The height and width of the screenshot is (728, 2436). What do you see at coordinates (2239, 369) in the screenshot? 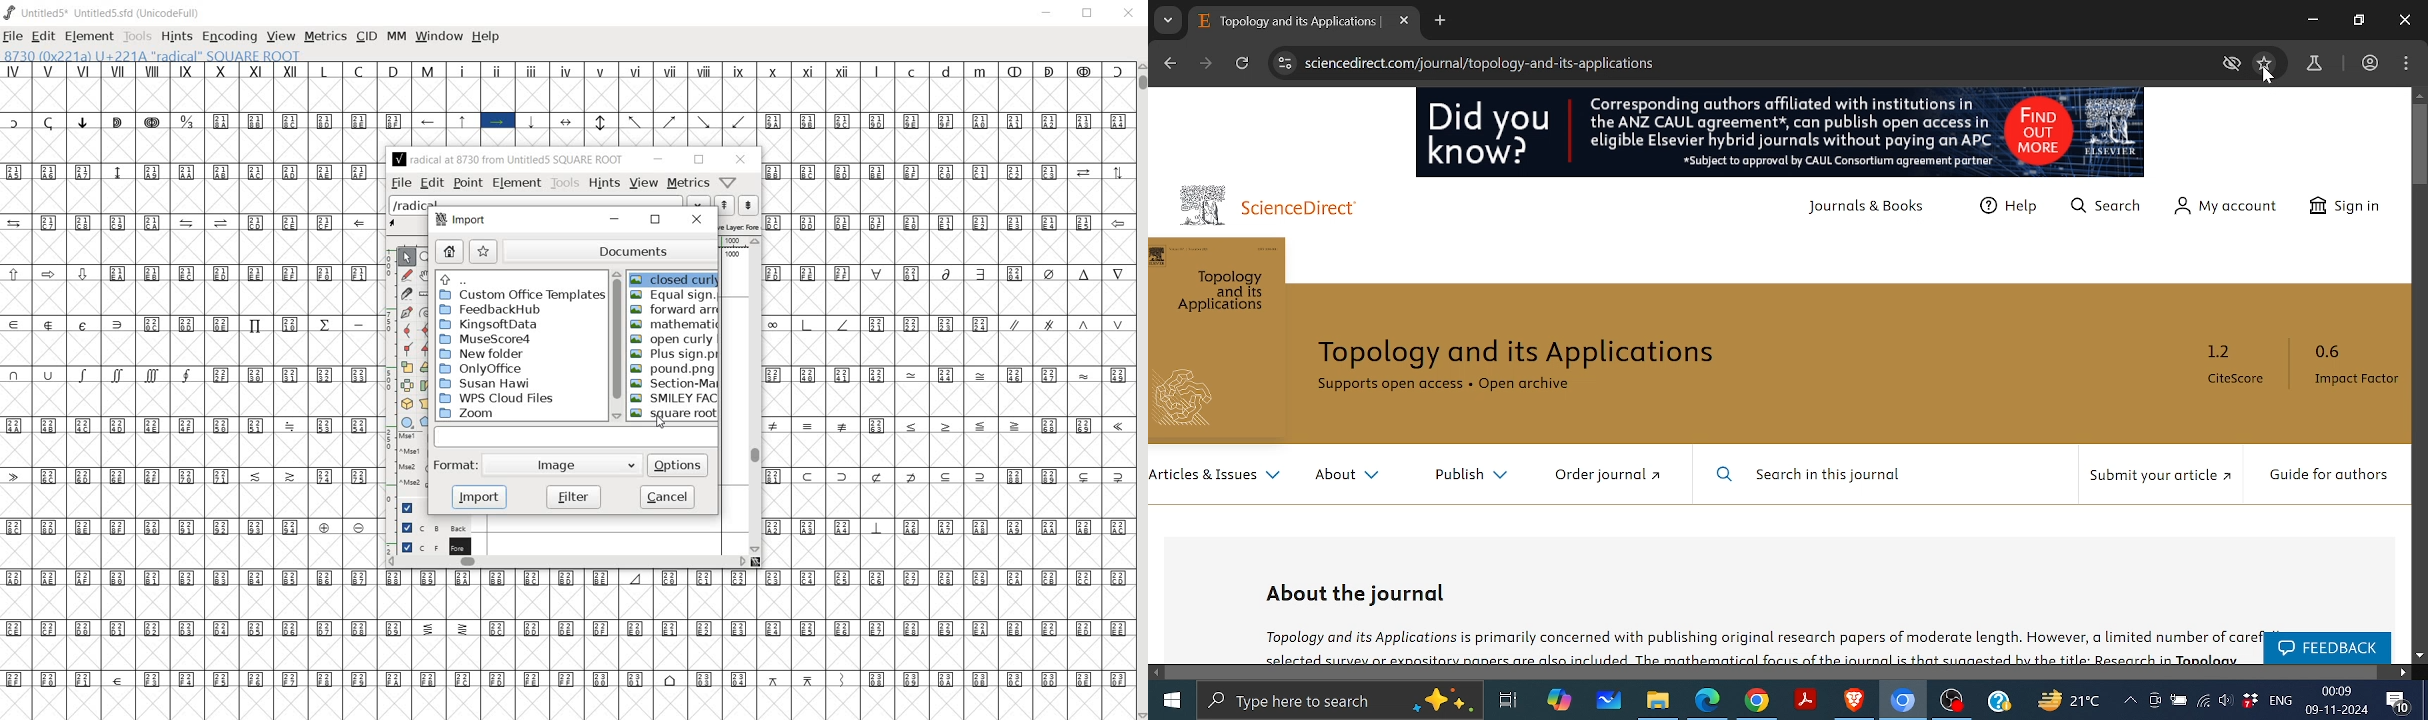
I see `1.2 CiteScore` at bounding box center [2239, 369].